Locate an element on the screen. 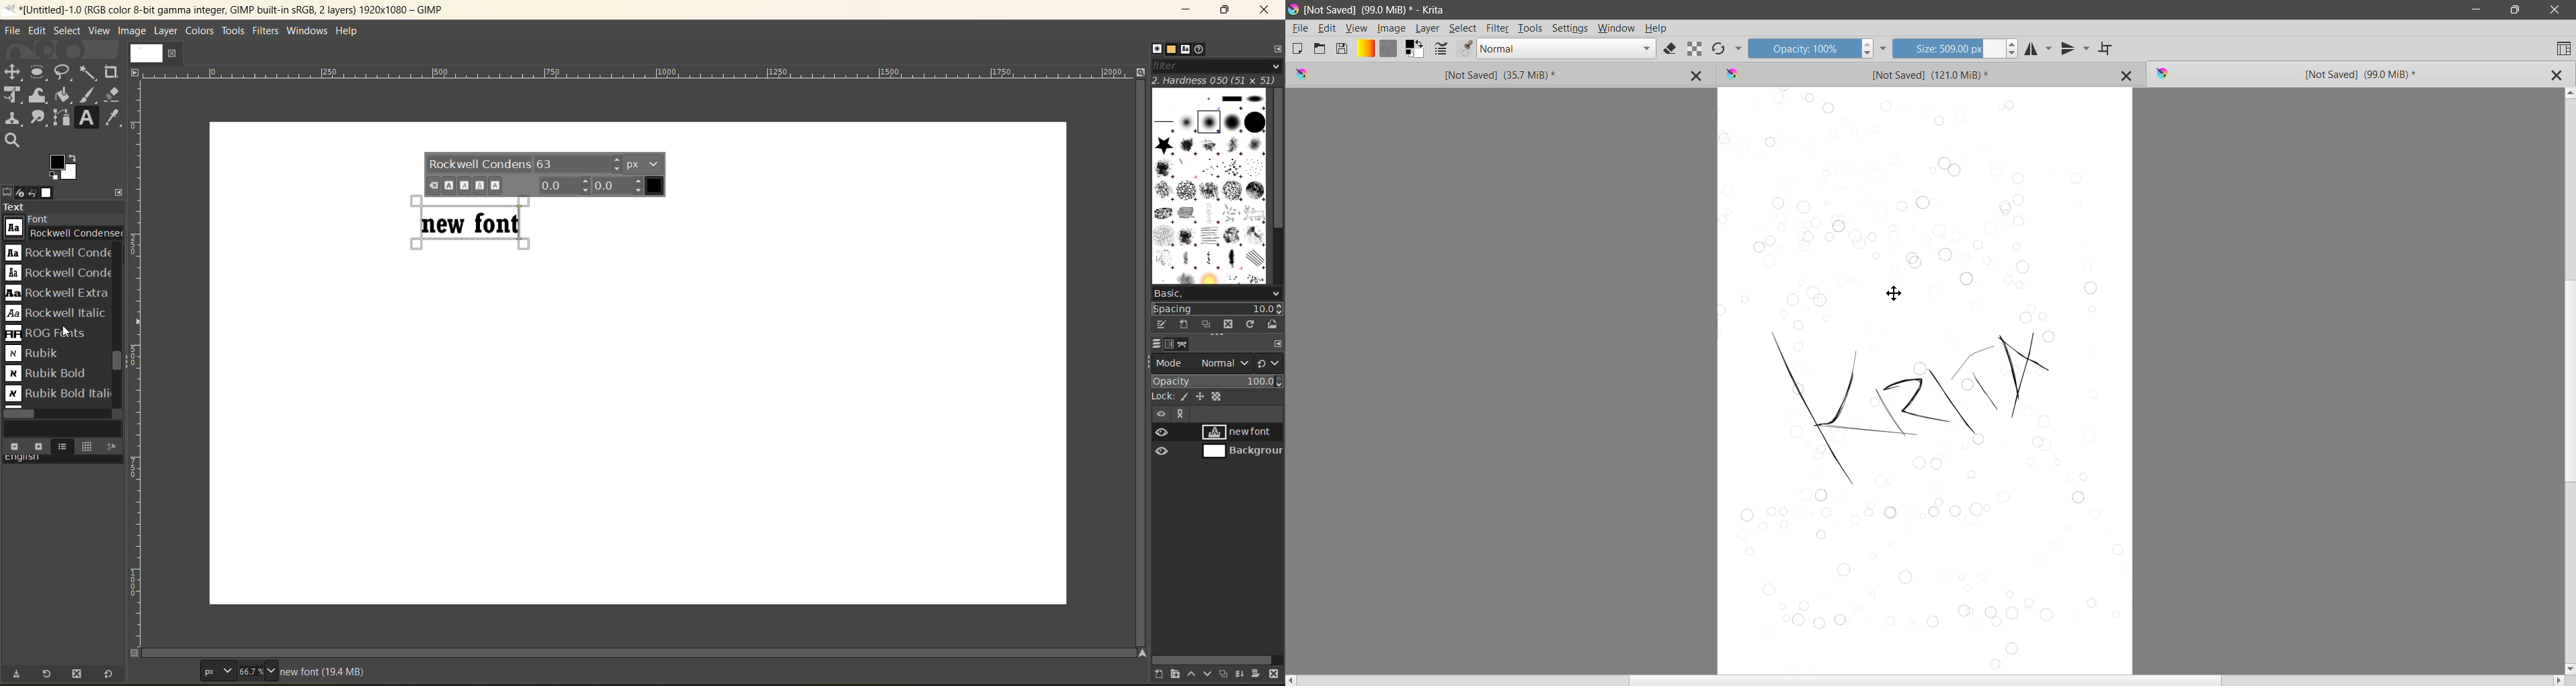 This screenshot has width=2576, height=700. Opacity input is located at coordinates (1802, 48).